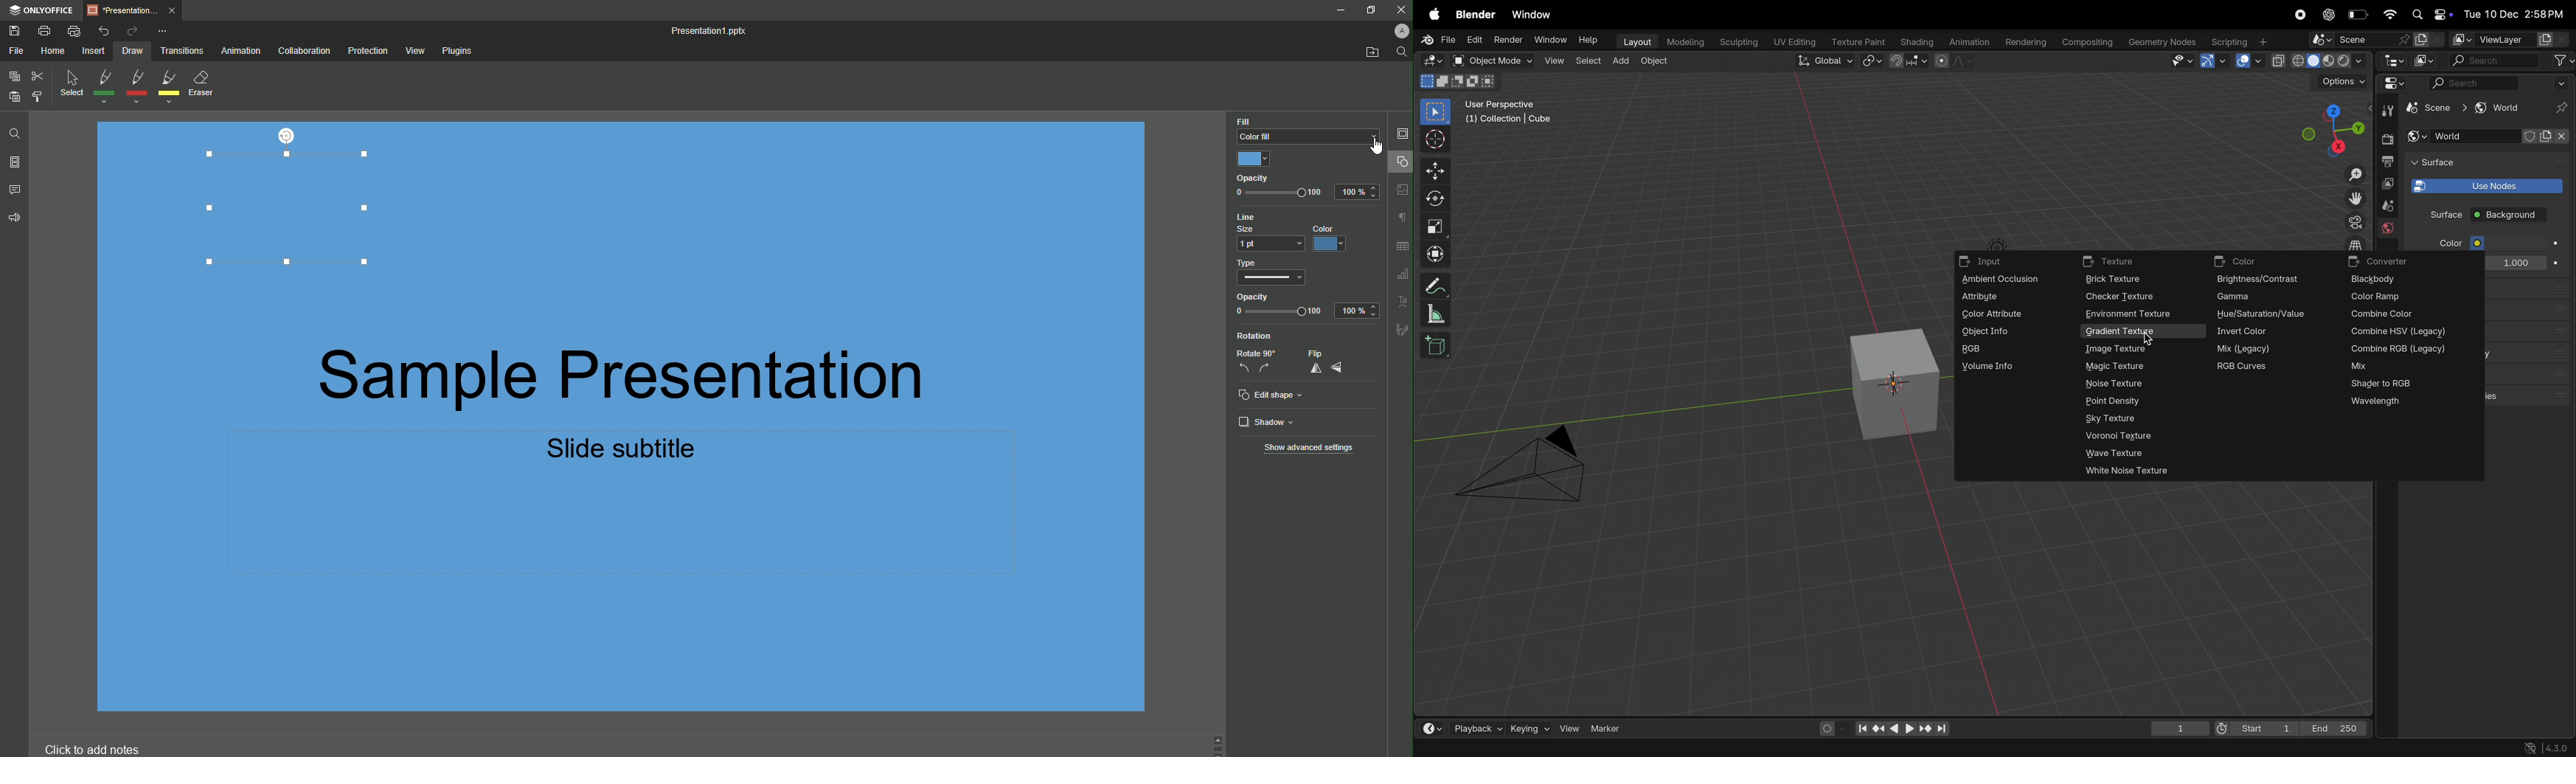 This screenshot has height=784, width=2576. I want to click on Quick Print, so click(75, 30).